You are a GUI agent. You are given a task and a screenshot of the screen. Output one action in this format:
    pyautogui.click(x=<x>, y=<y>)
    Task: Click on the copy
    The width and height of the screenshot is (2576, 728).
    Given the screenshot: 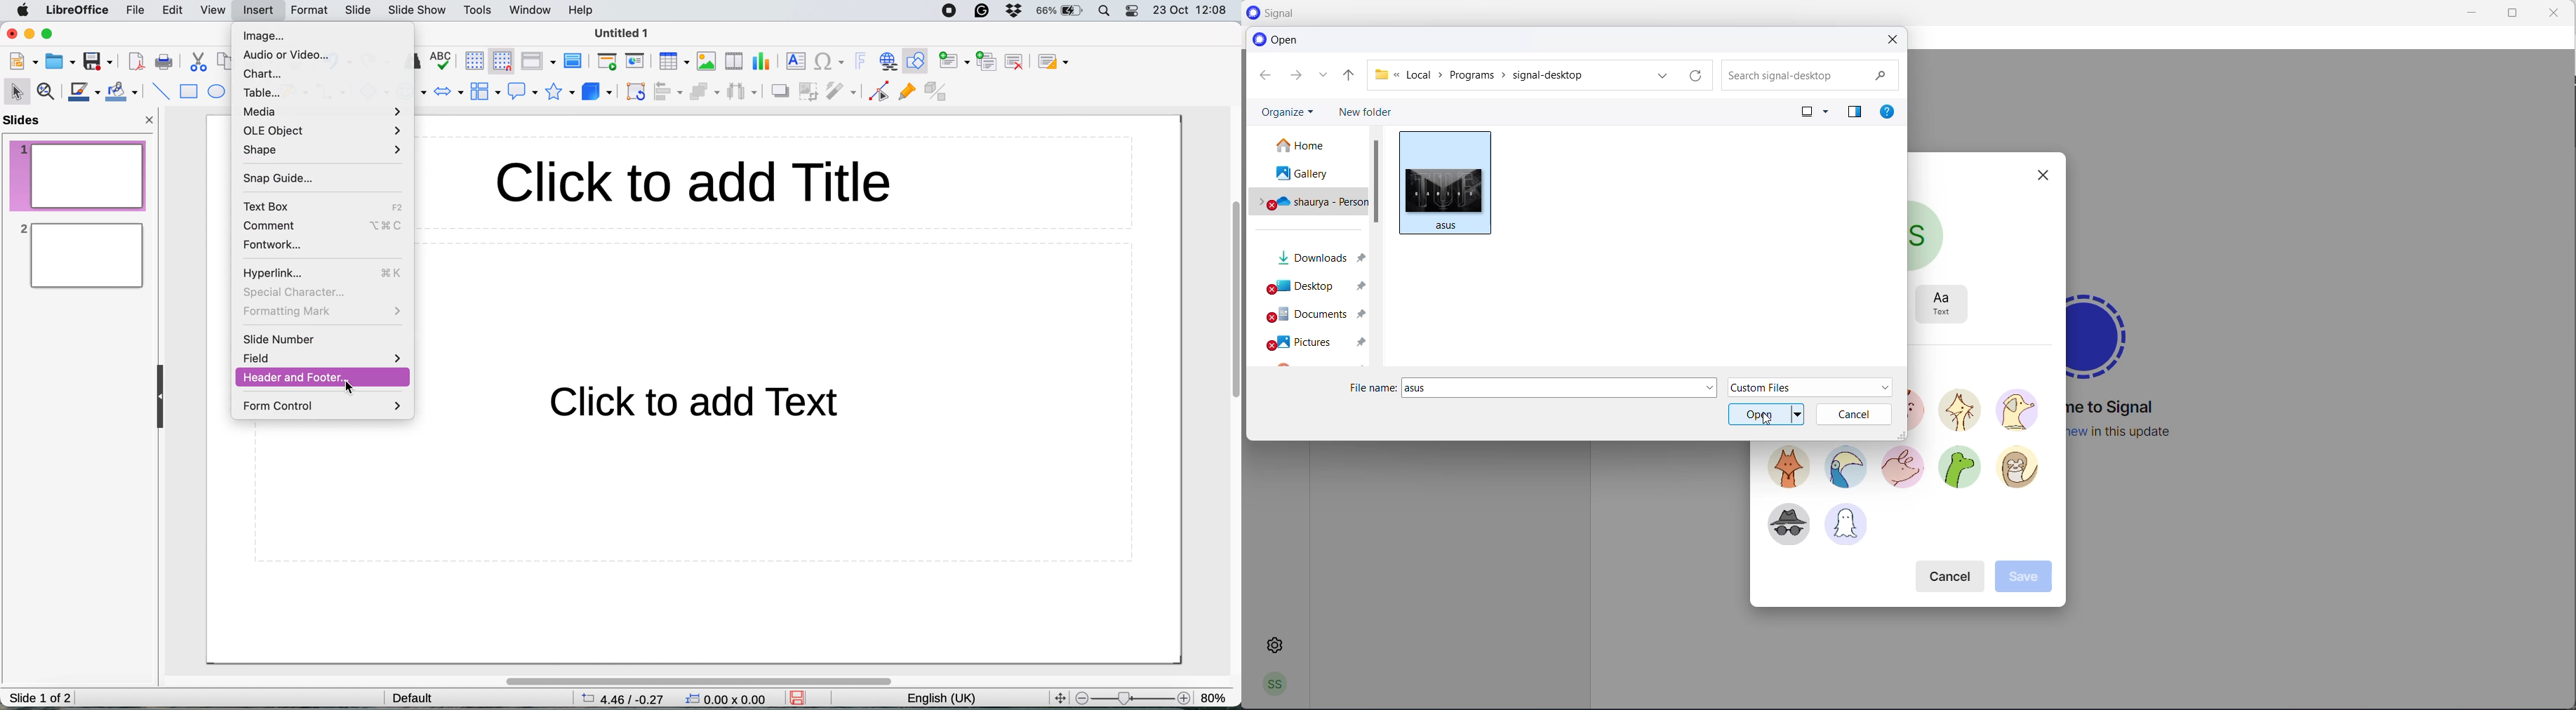 What is the action you would take?
    pyautogui.click(x=224, y=63)
    